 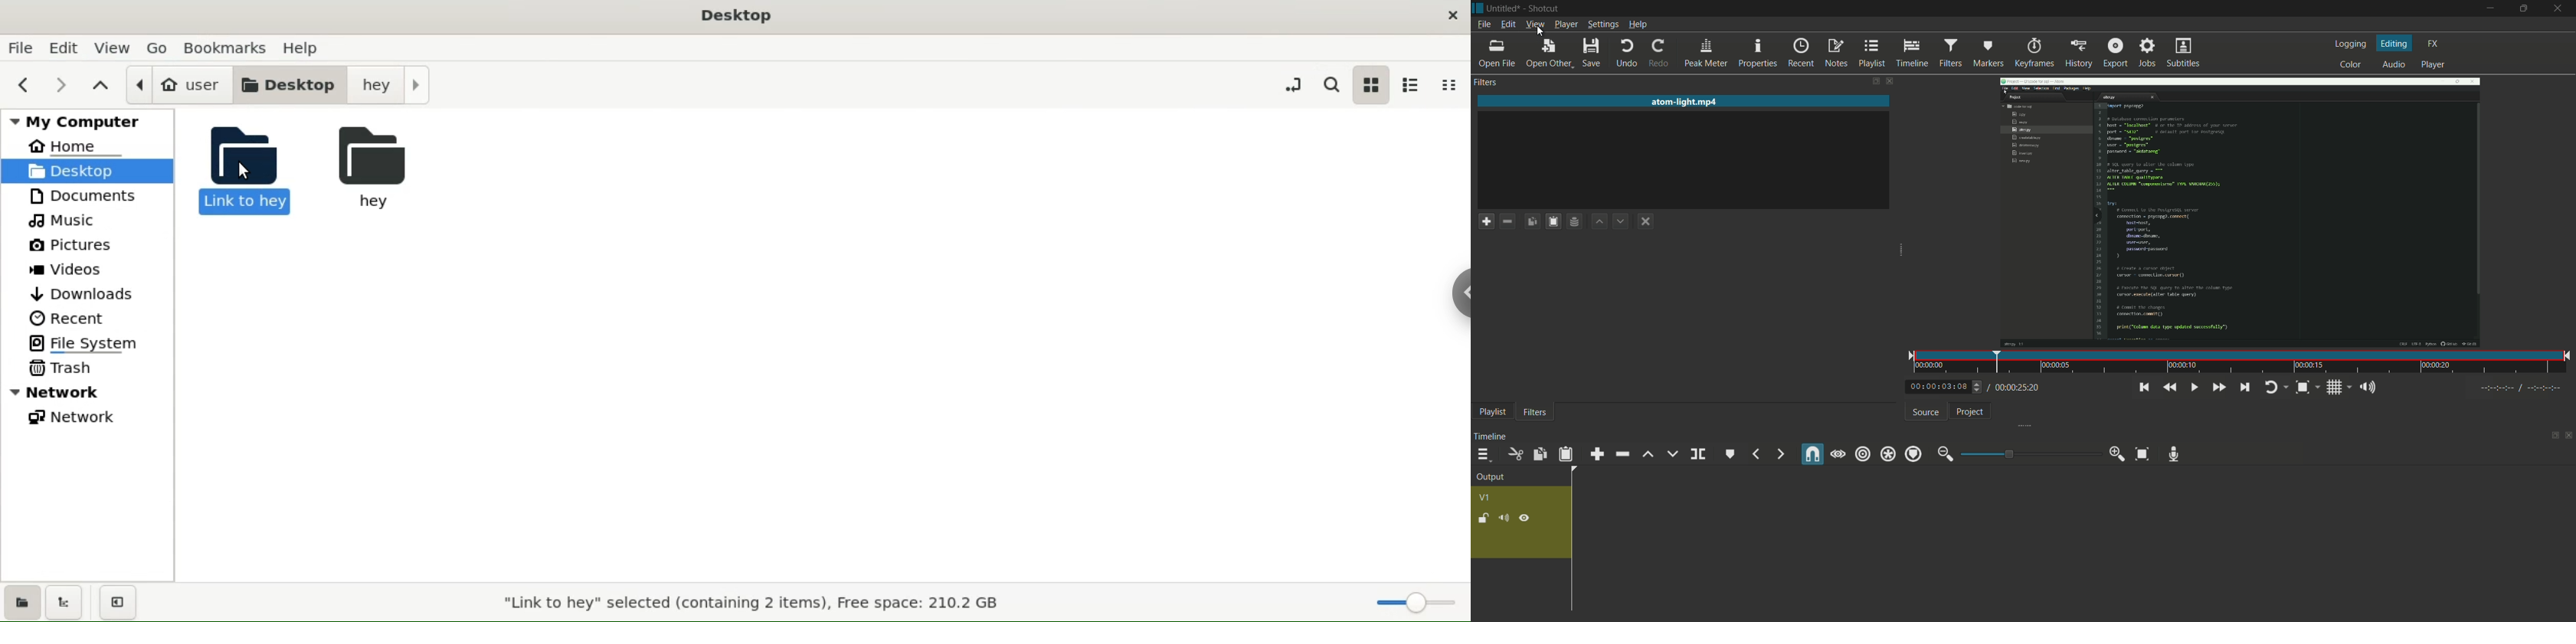 What do you see at coordinates (1507, 24) in the screenshot?
I see `edit menu` at bounding box center [1507, 24].